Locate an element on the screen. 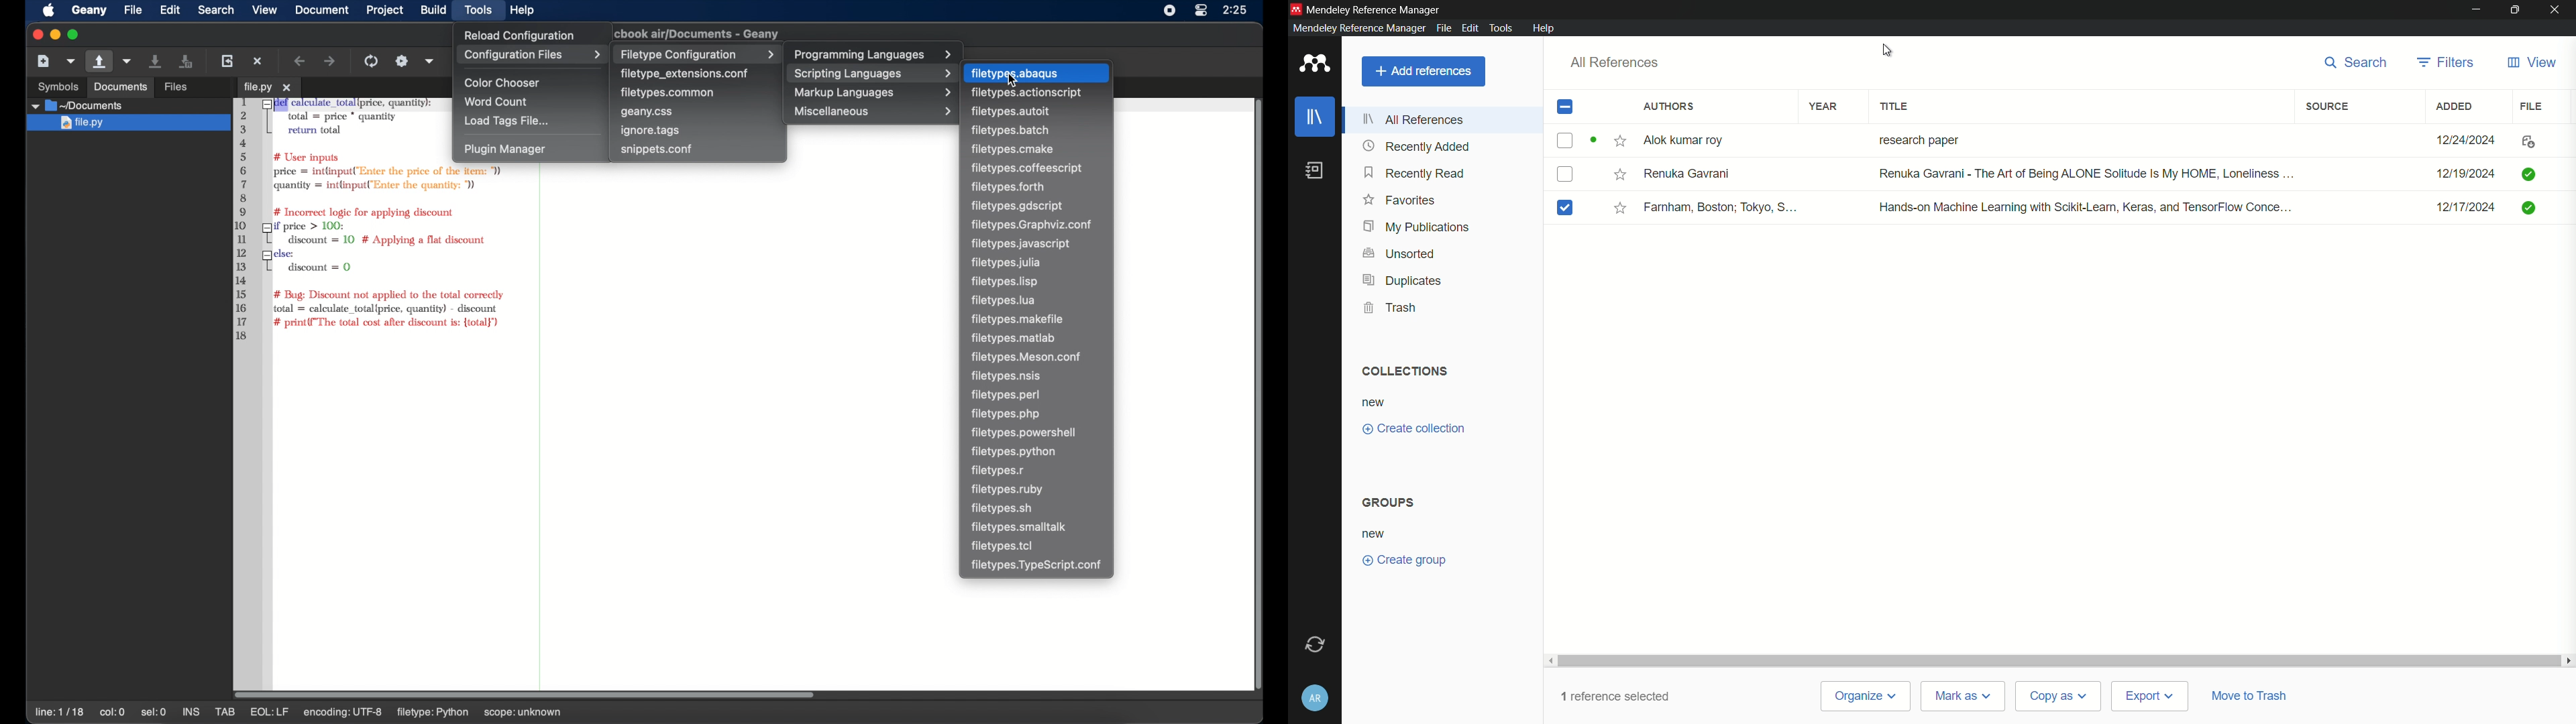  book is located at coordinates (1315, 170).